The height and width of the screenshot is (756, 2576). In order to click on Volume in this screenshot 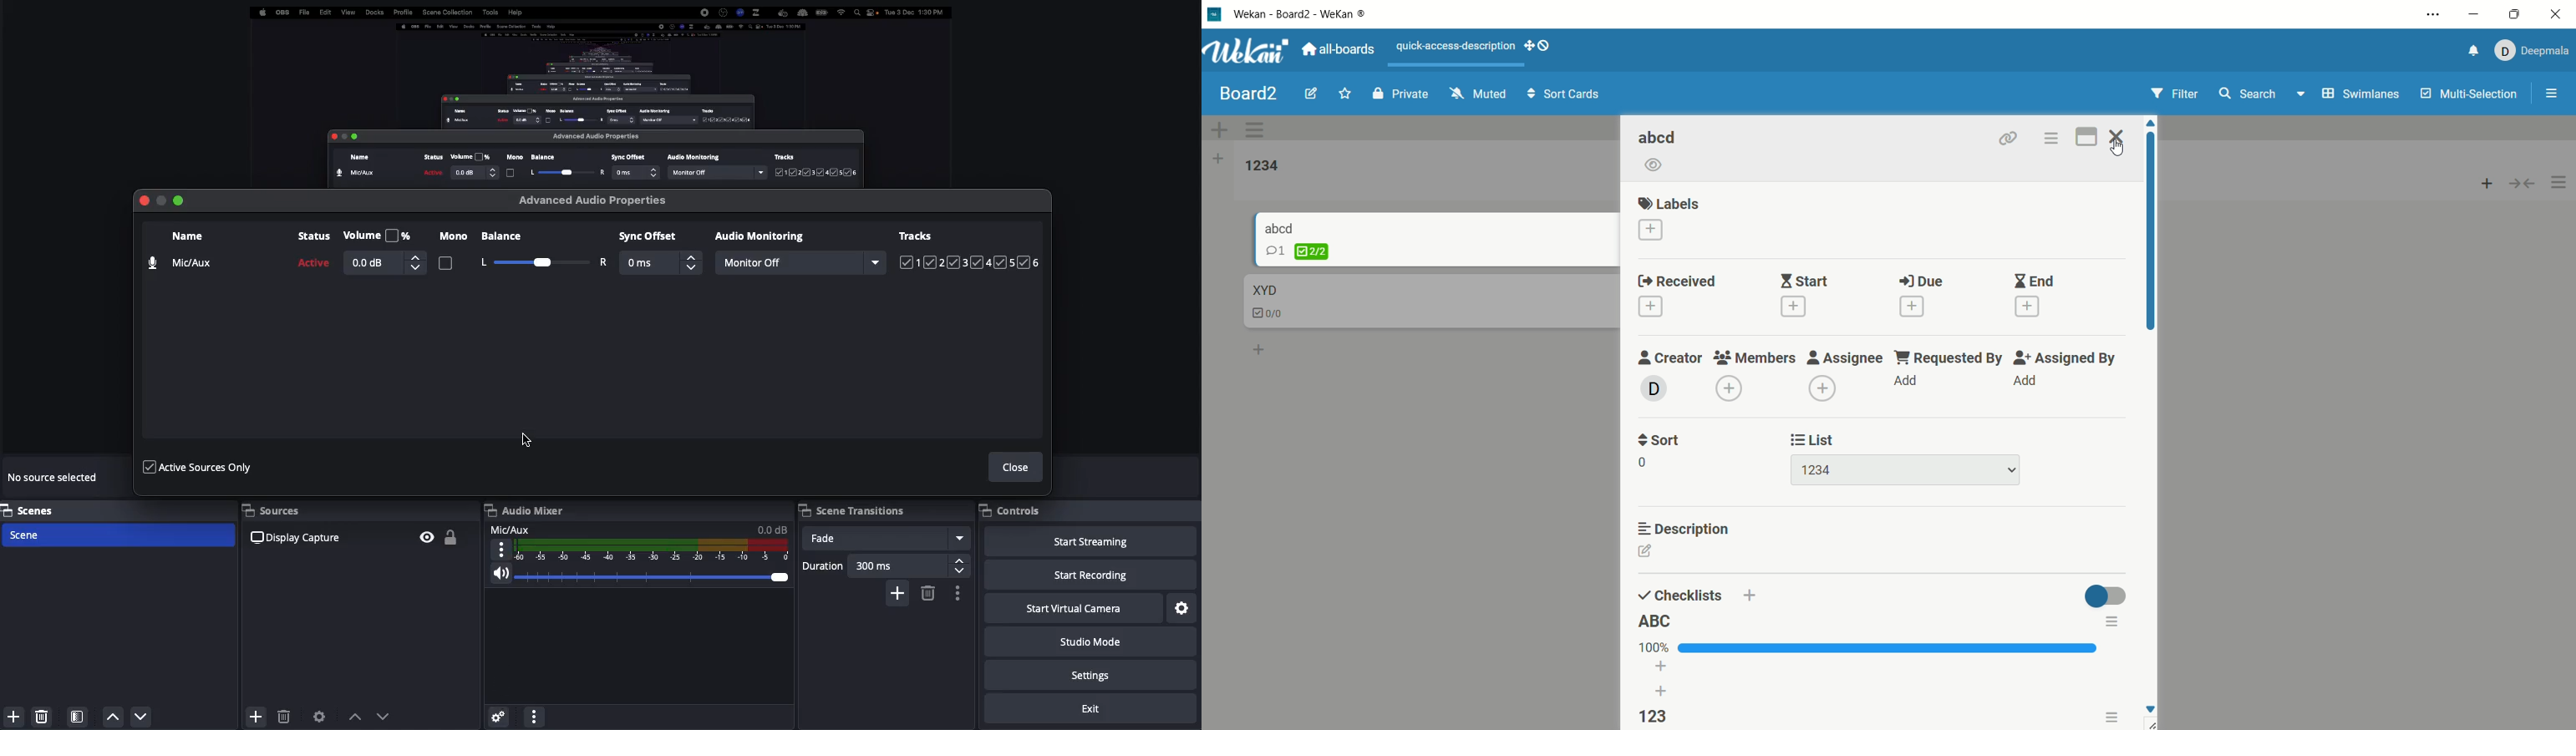, I will do `click(639, 576)`.